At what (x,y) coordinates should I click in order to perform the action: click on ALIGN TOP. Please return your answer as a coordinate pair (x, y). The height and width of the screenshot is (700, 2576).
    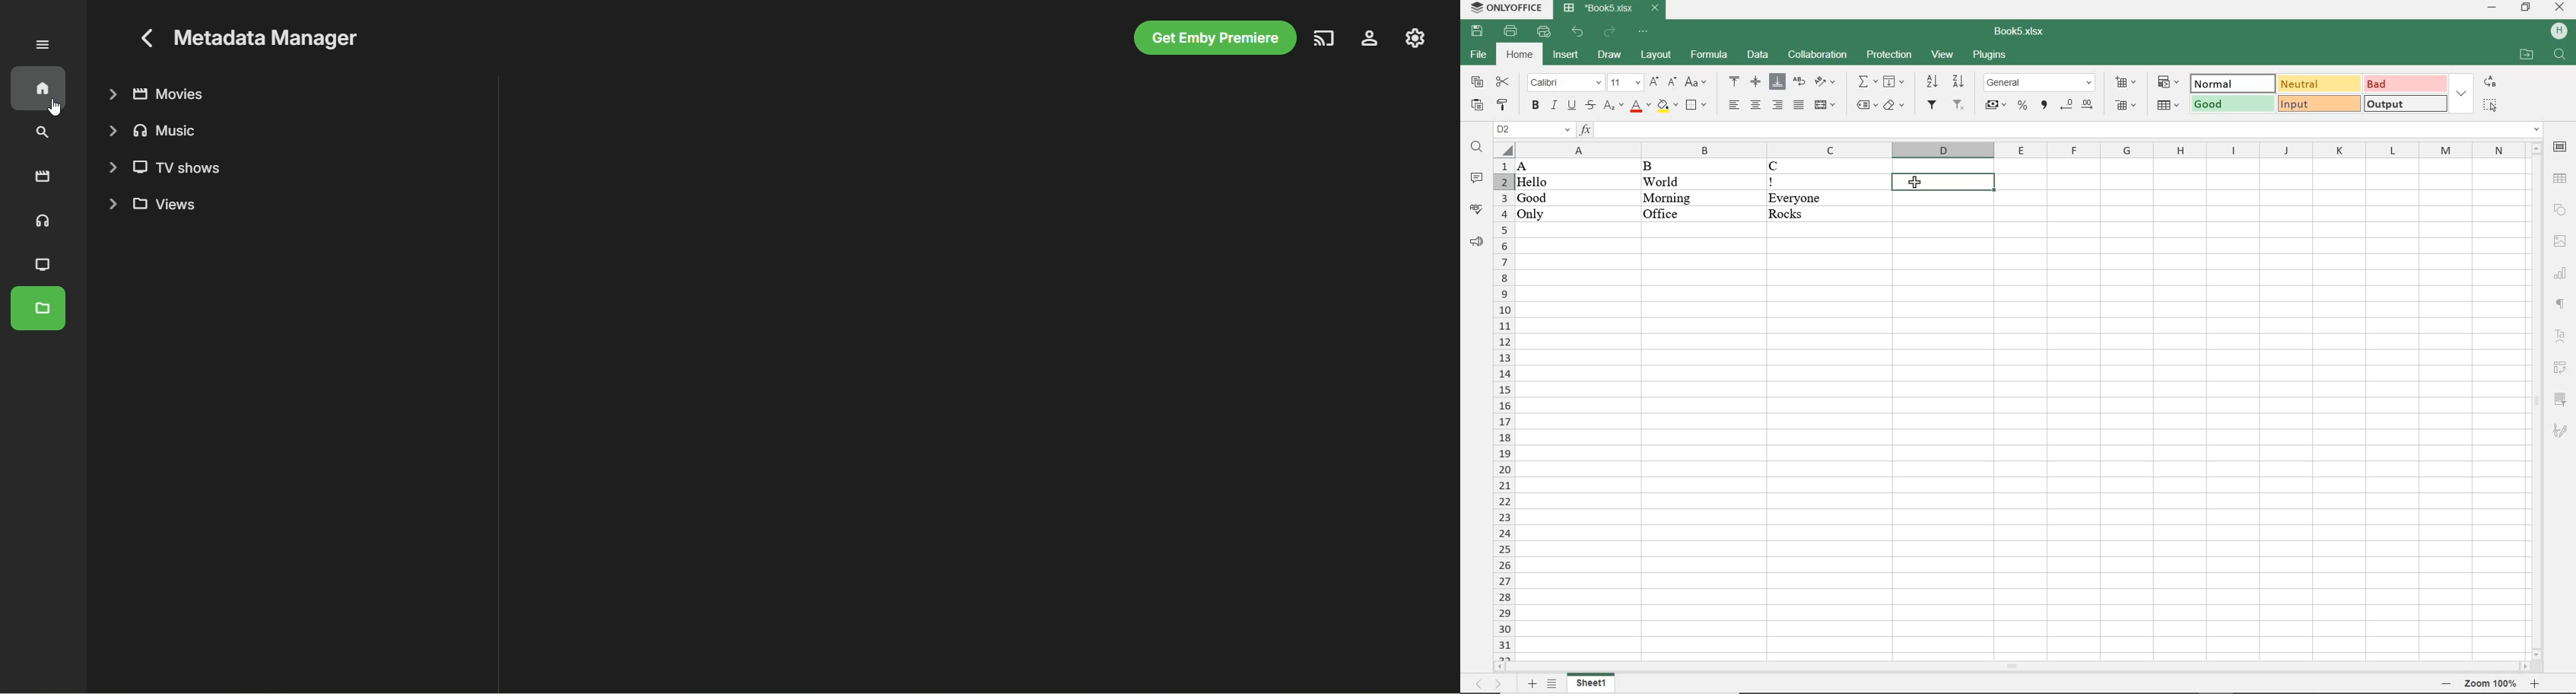
    Looking at the image, I should click on (1735, 81).